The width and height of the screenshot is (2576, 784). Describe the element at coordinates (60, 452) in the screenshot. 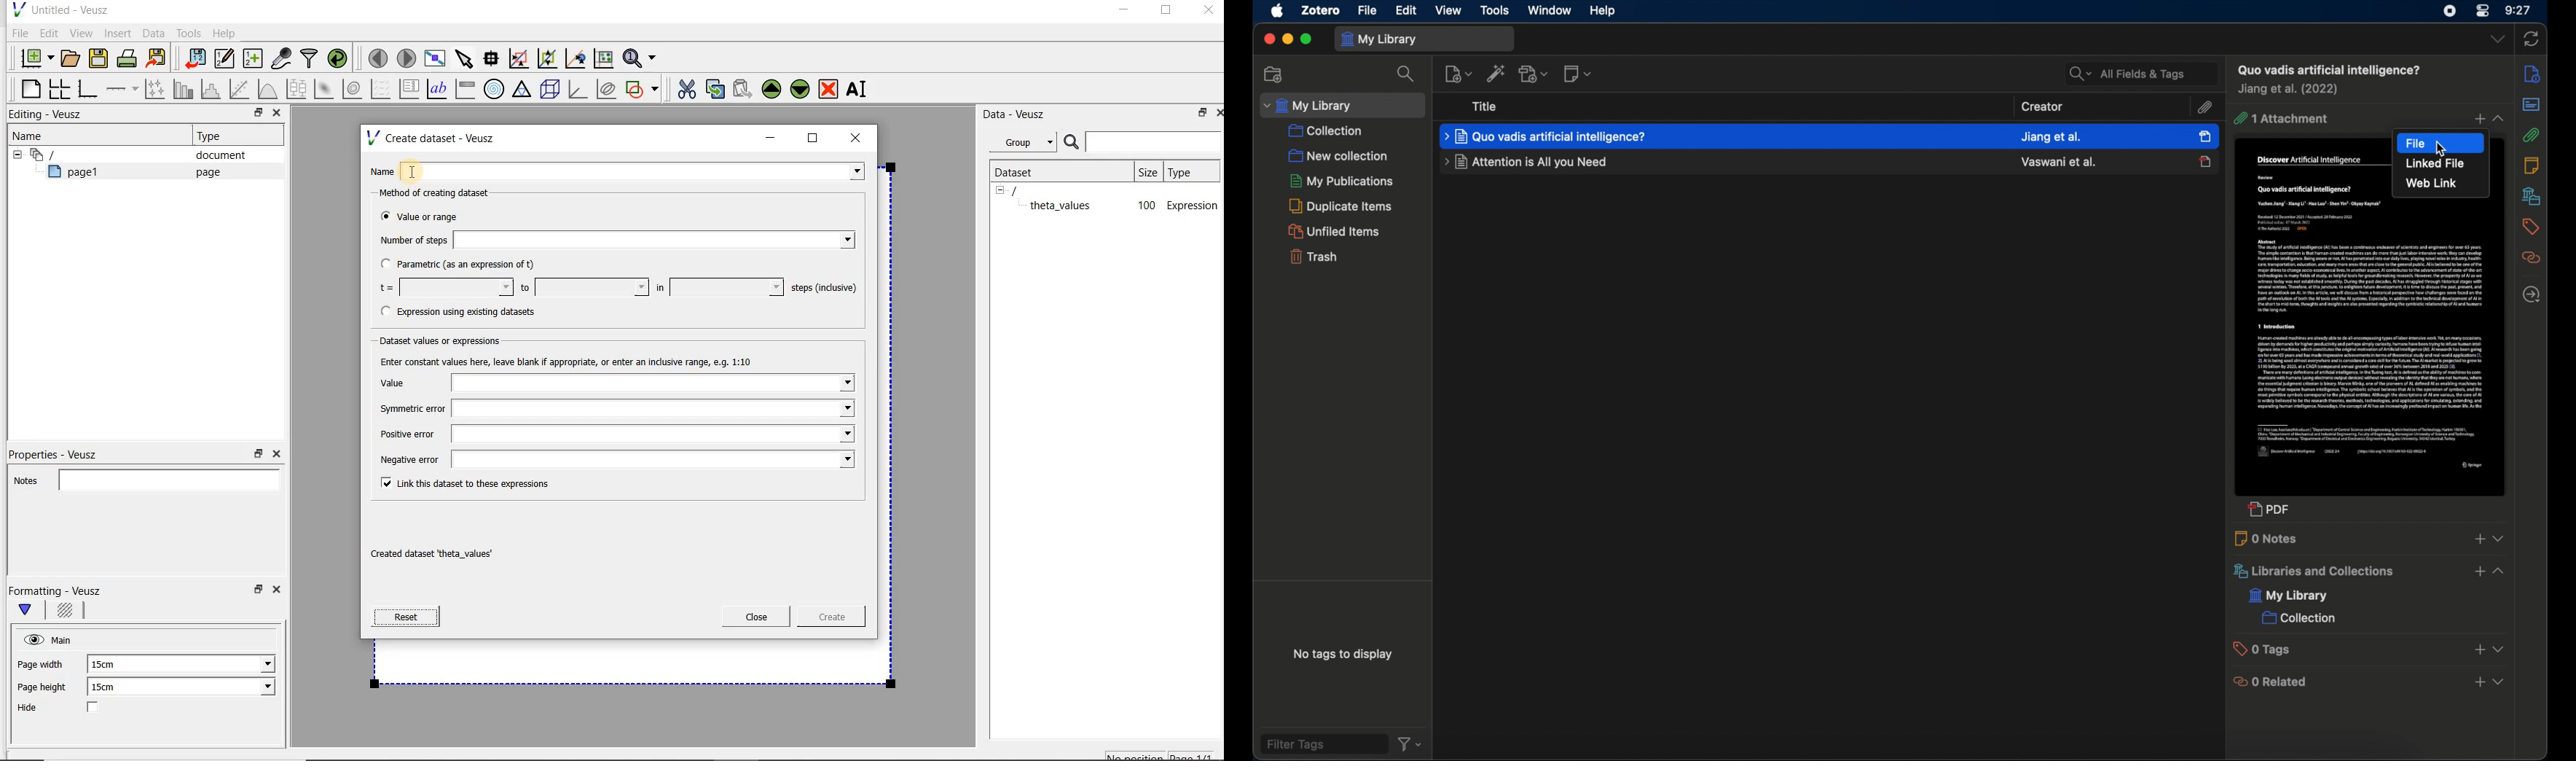

I see `Properties - Veusz` at that location.